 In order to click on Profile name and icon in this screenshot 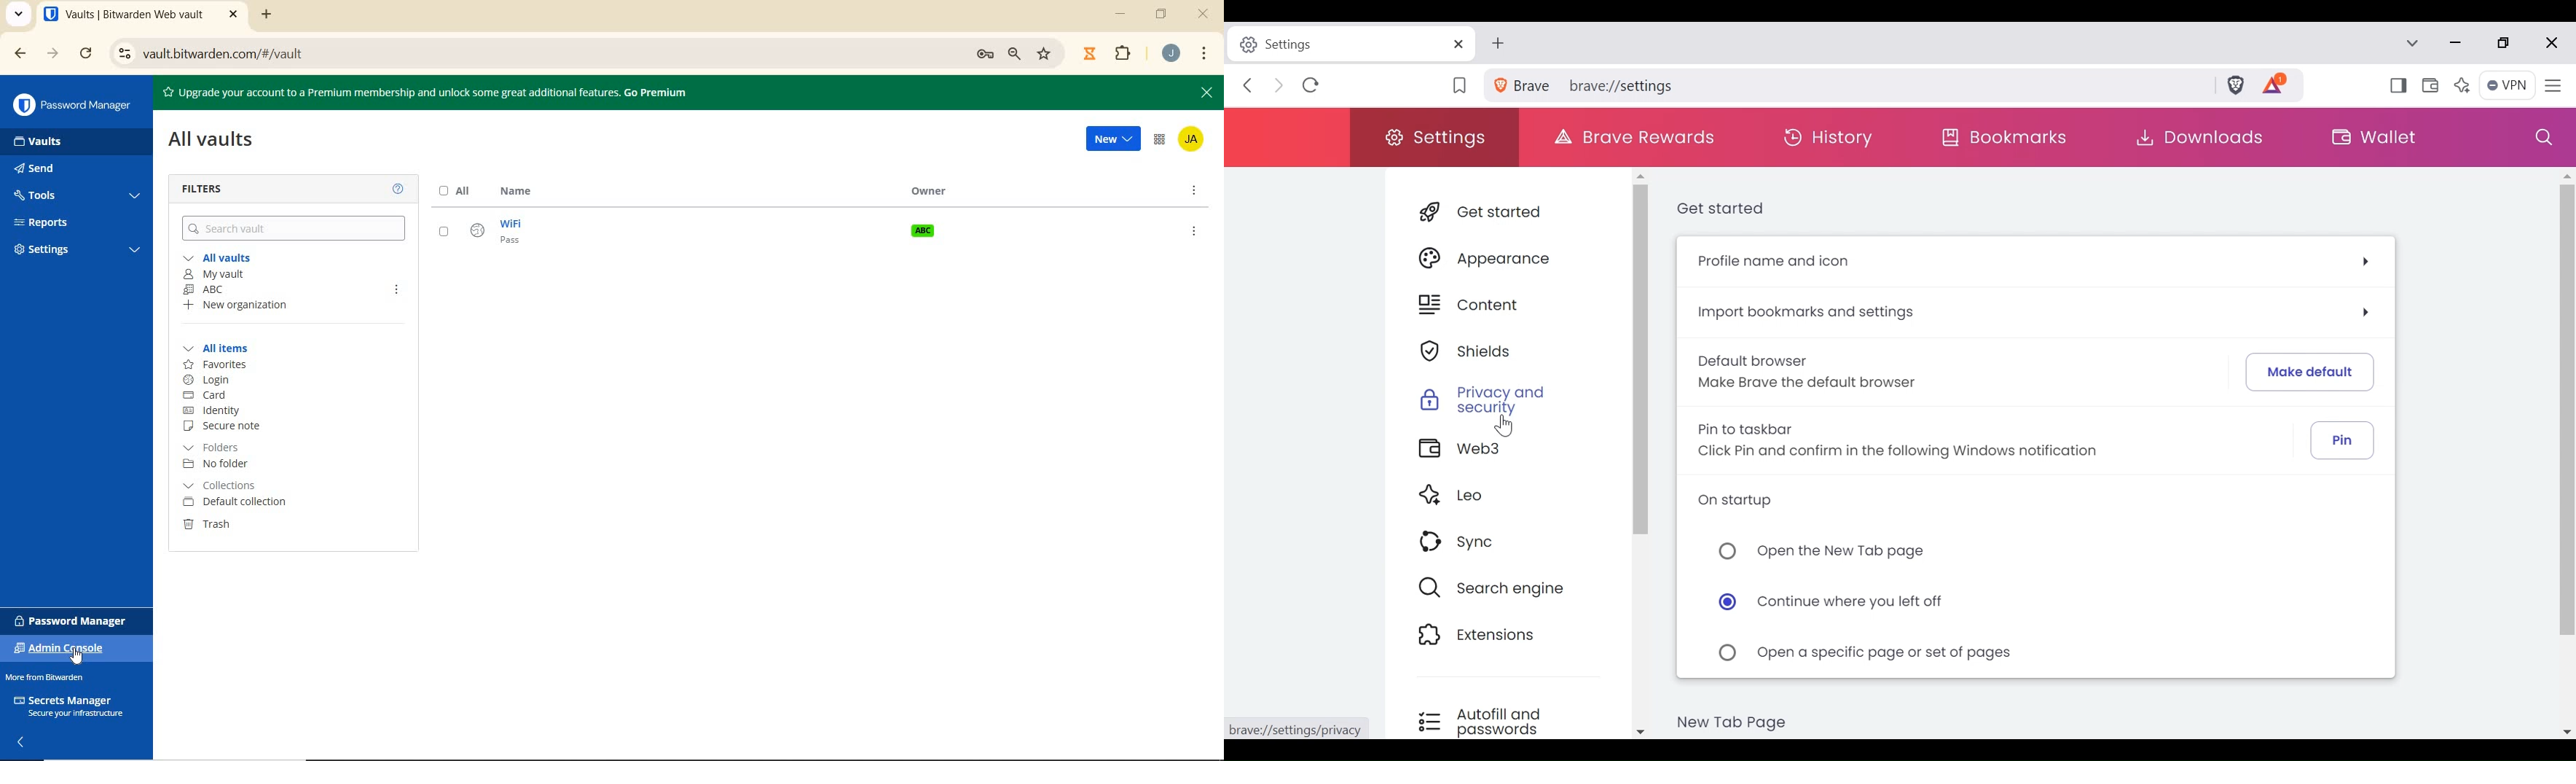, I will do `click(2030, 261)`.